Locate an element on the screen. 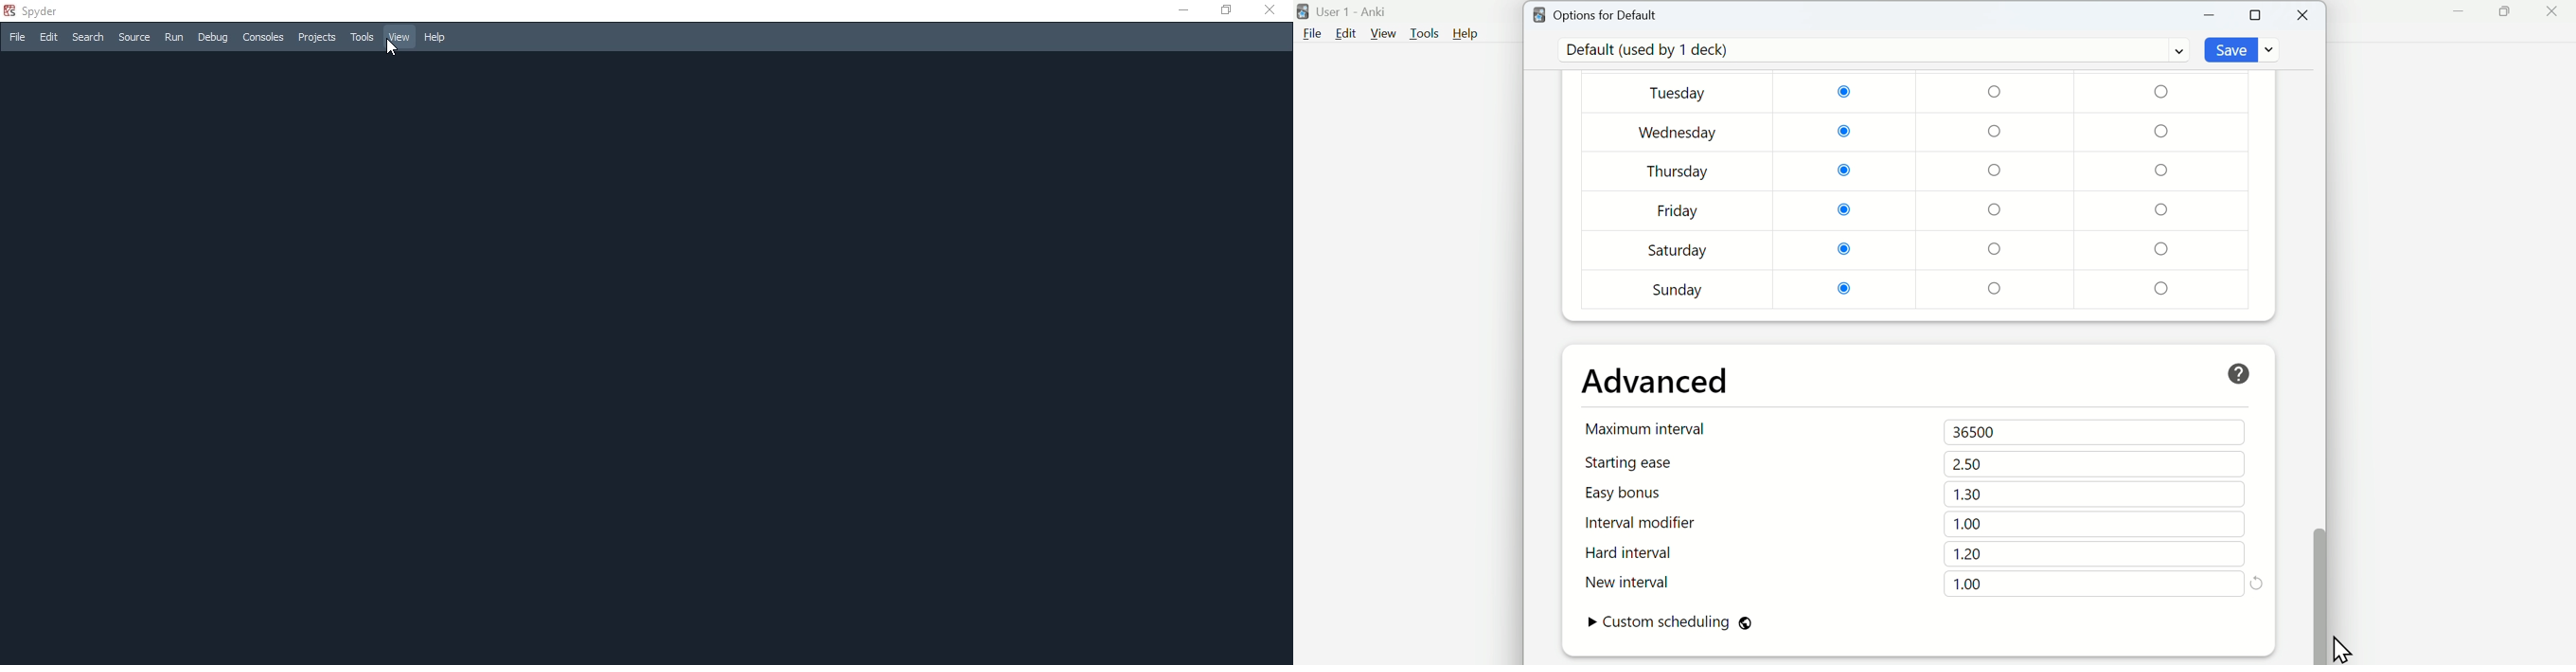 The height and width of the screenshot is (672, 2576). Vertical scroll bar is located at coordinates (2319, 345).